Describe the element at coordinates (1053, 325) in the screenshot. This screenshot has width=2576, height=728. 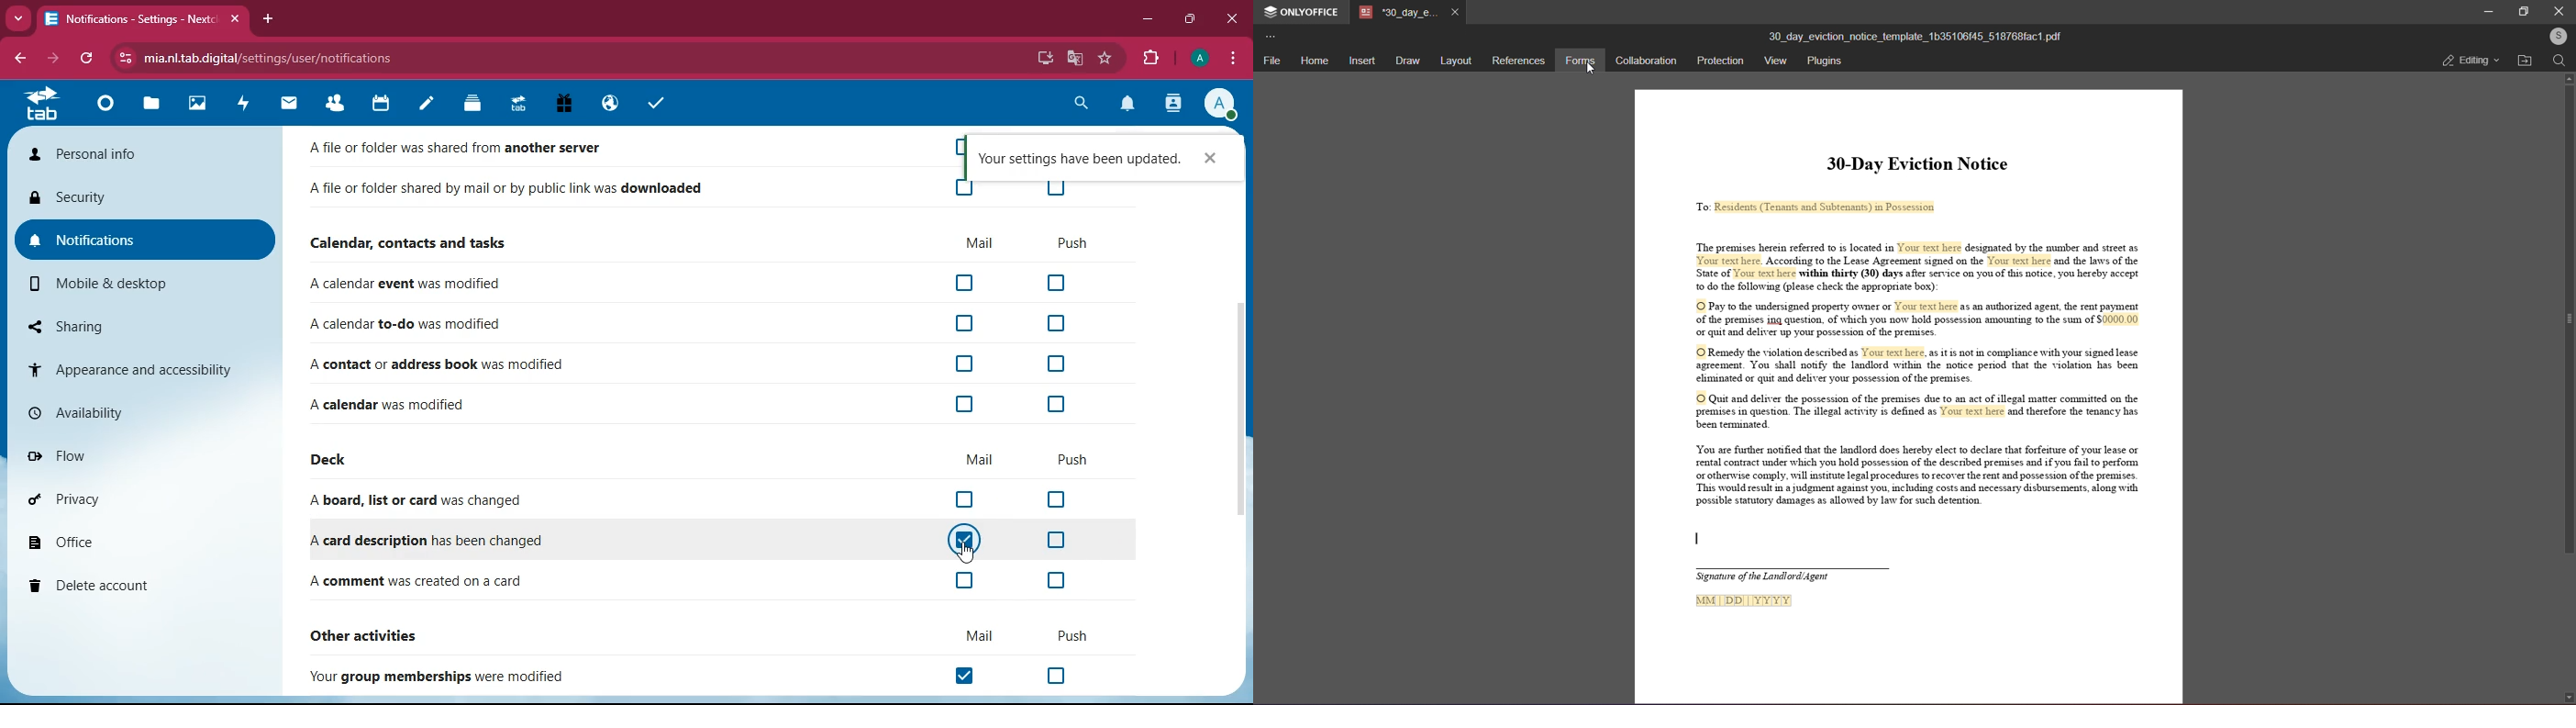
I see `off` at that location.